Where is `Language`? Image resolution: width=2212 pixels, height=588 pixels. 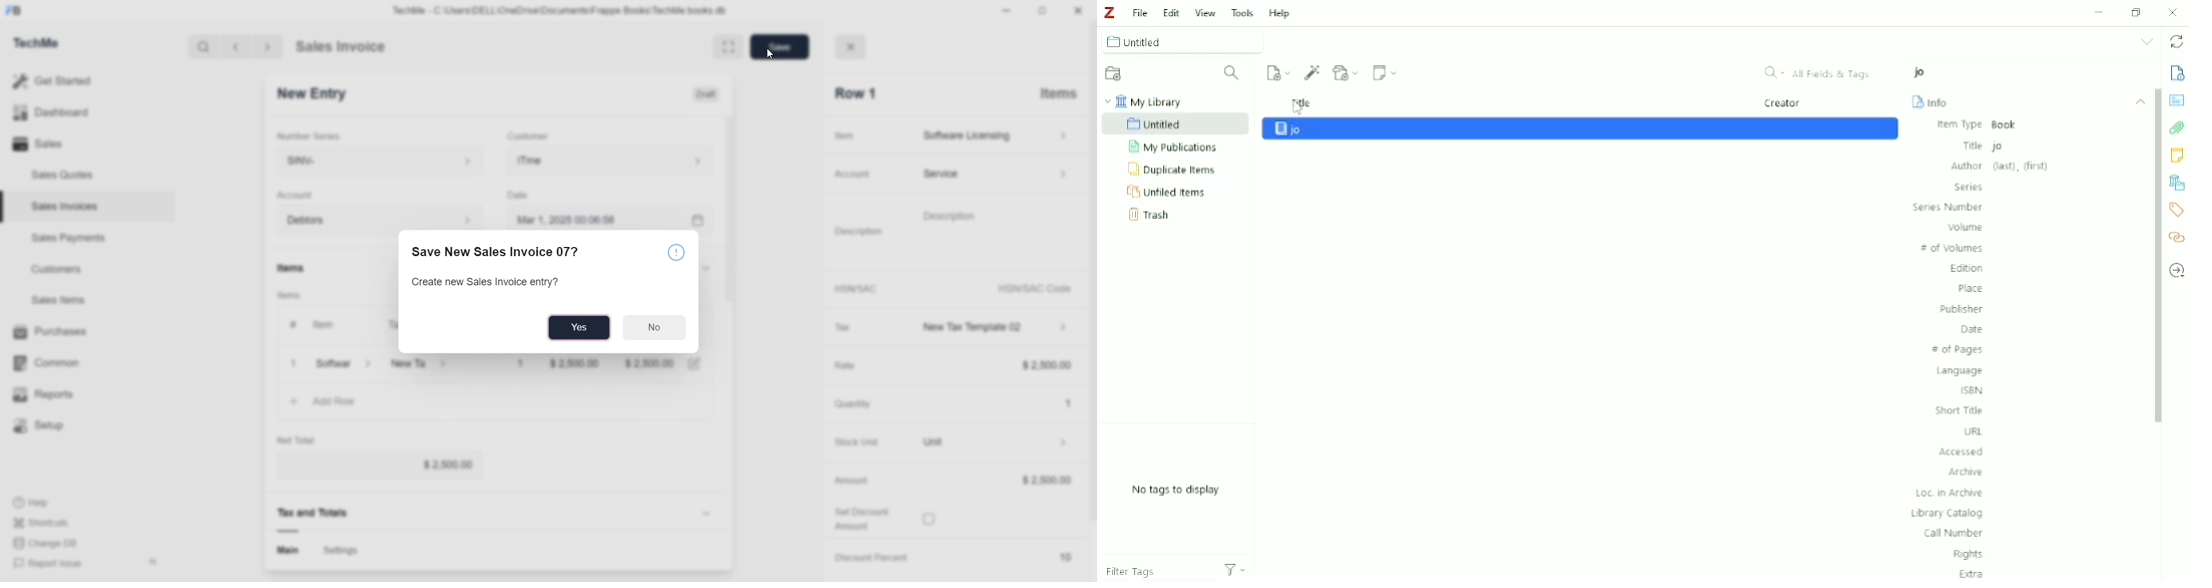
Language is located at coordinates (1960, 371).